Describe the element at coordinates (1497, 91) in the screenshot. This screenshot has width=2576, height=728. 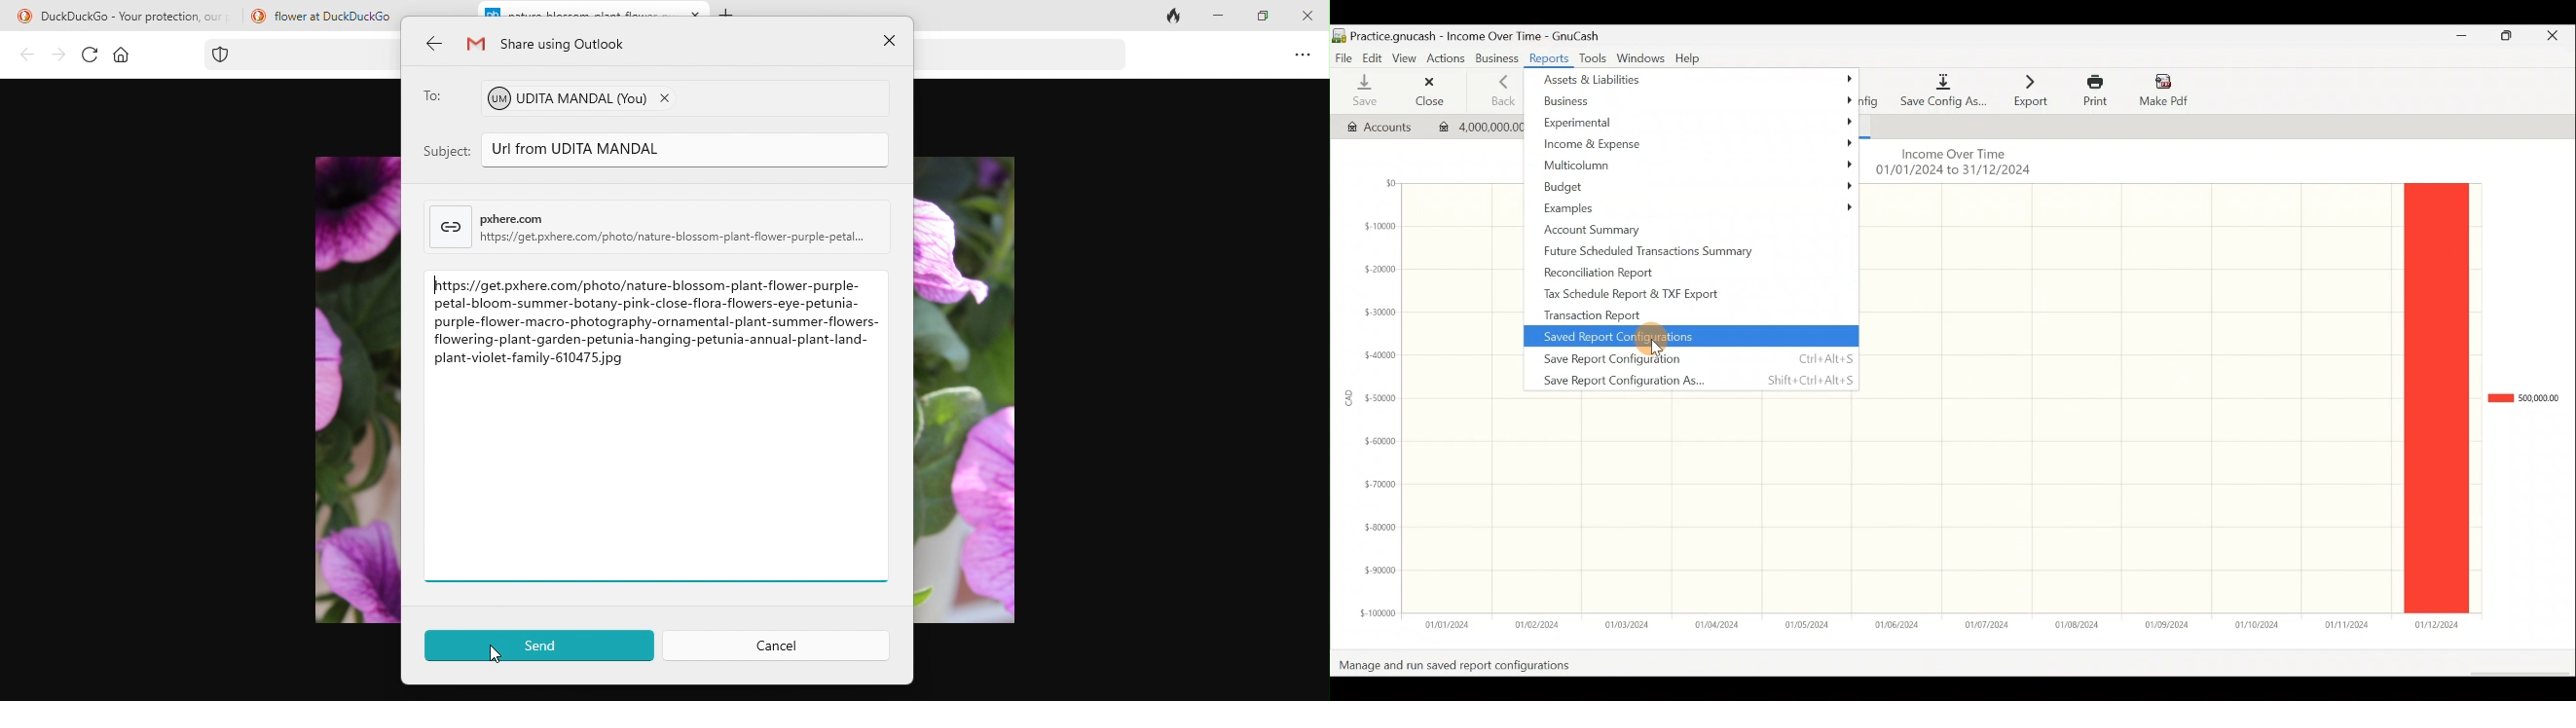
I see `Back` at that location.